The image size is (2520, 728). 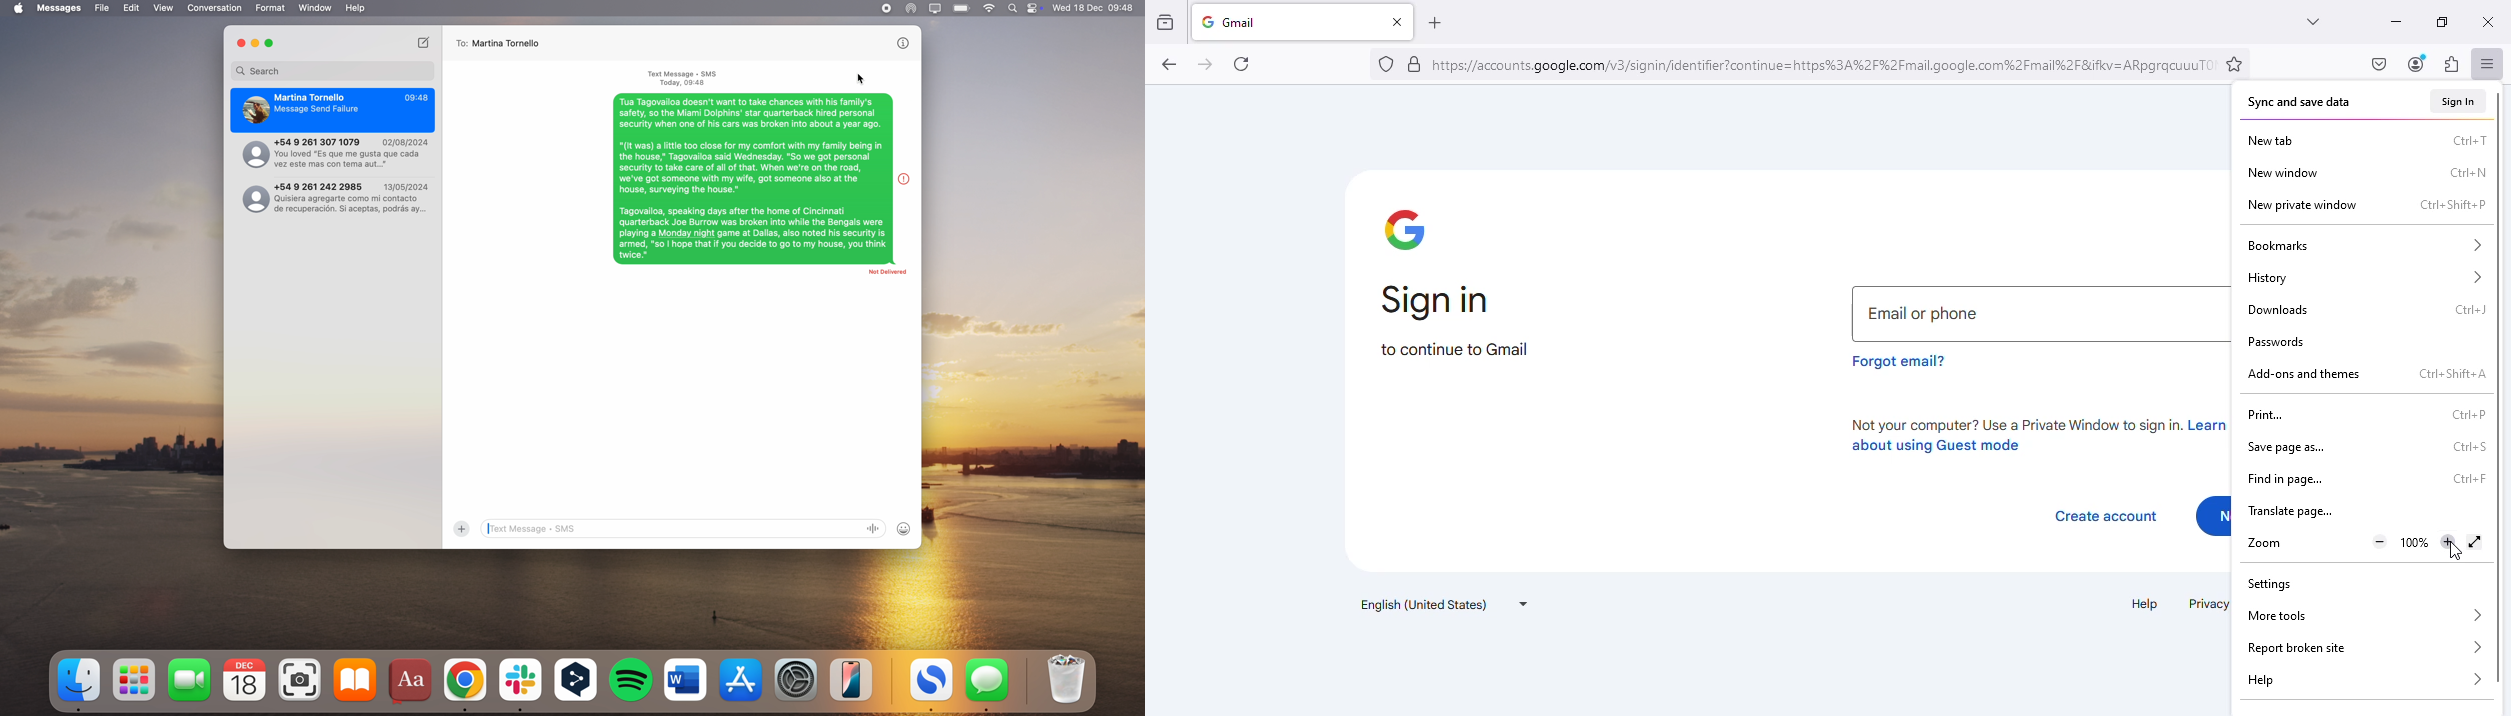 I want to click on add, so click(x=462, y=529).